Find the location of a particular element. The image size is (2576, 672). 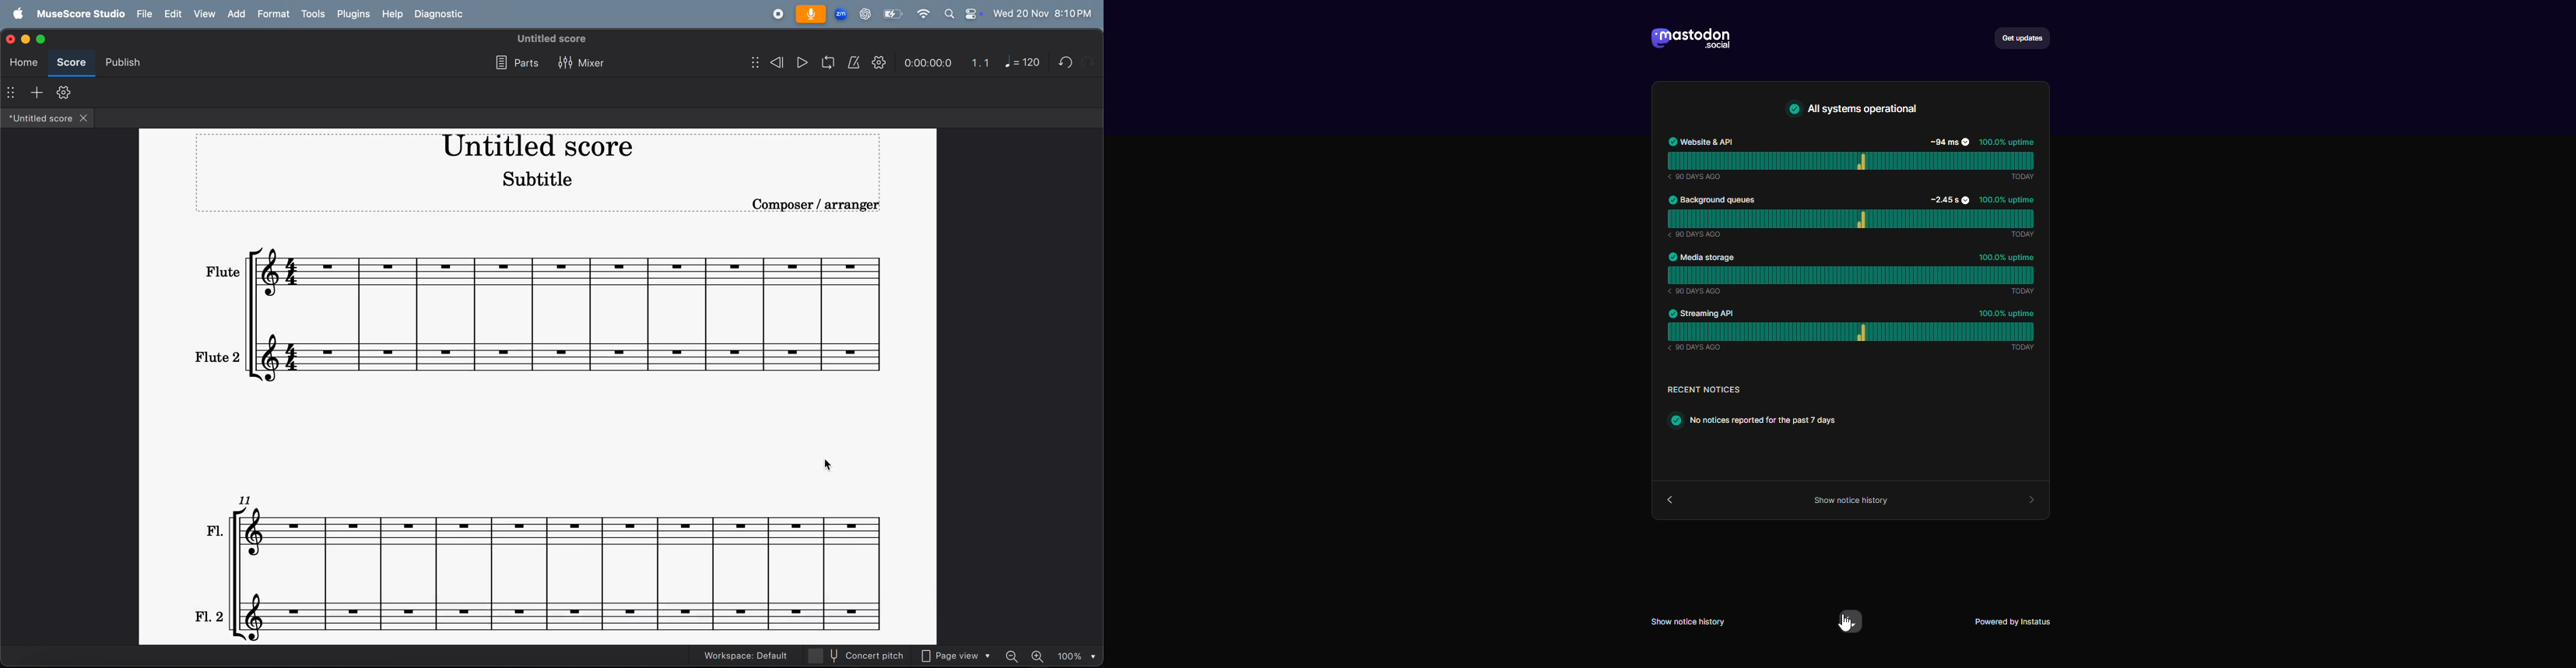

rewind is located at coordinates (775, 62).